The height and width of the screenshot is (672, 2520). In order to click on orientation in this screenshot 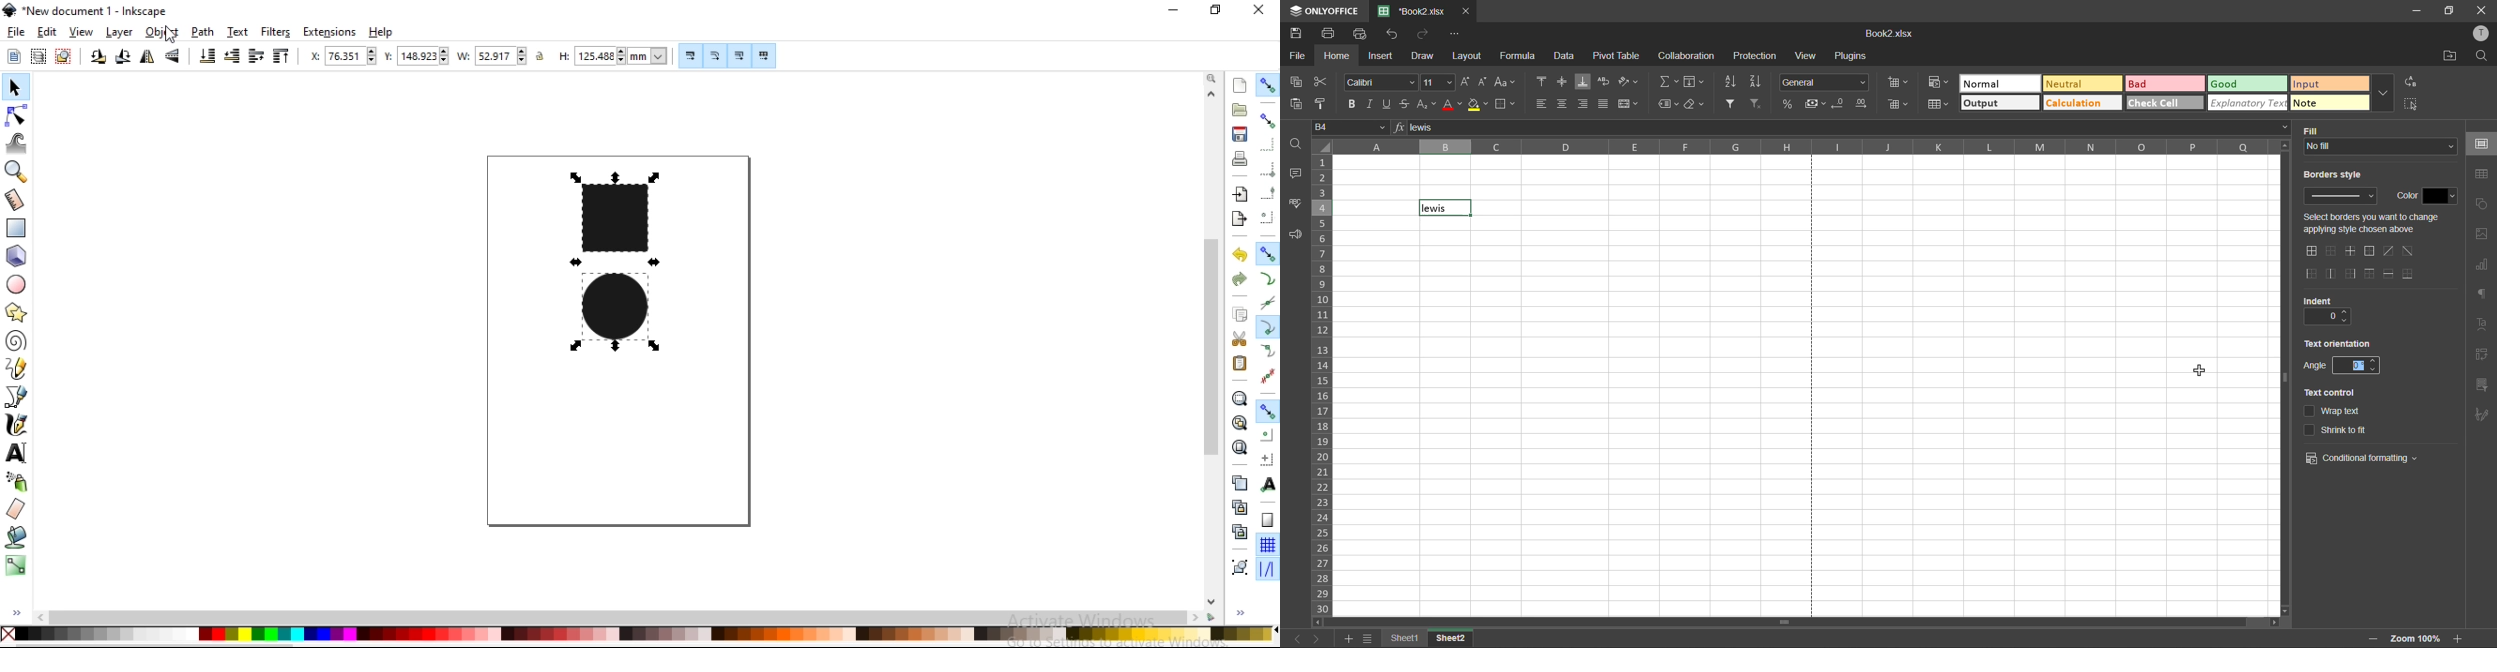, I will do `click(1628, 81)`.